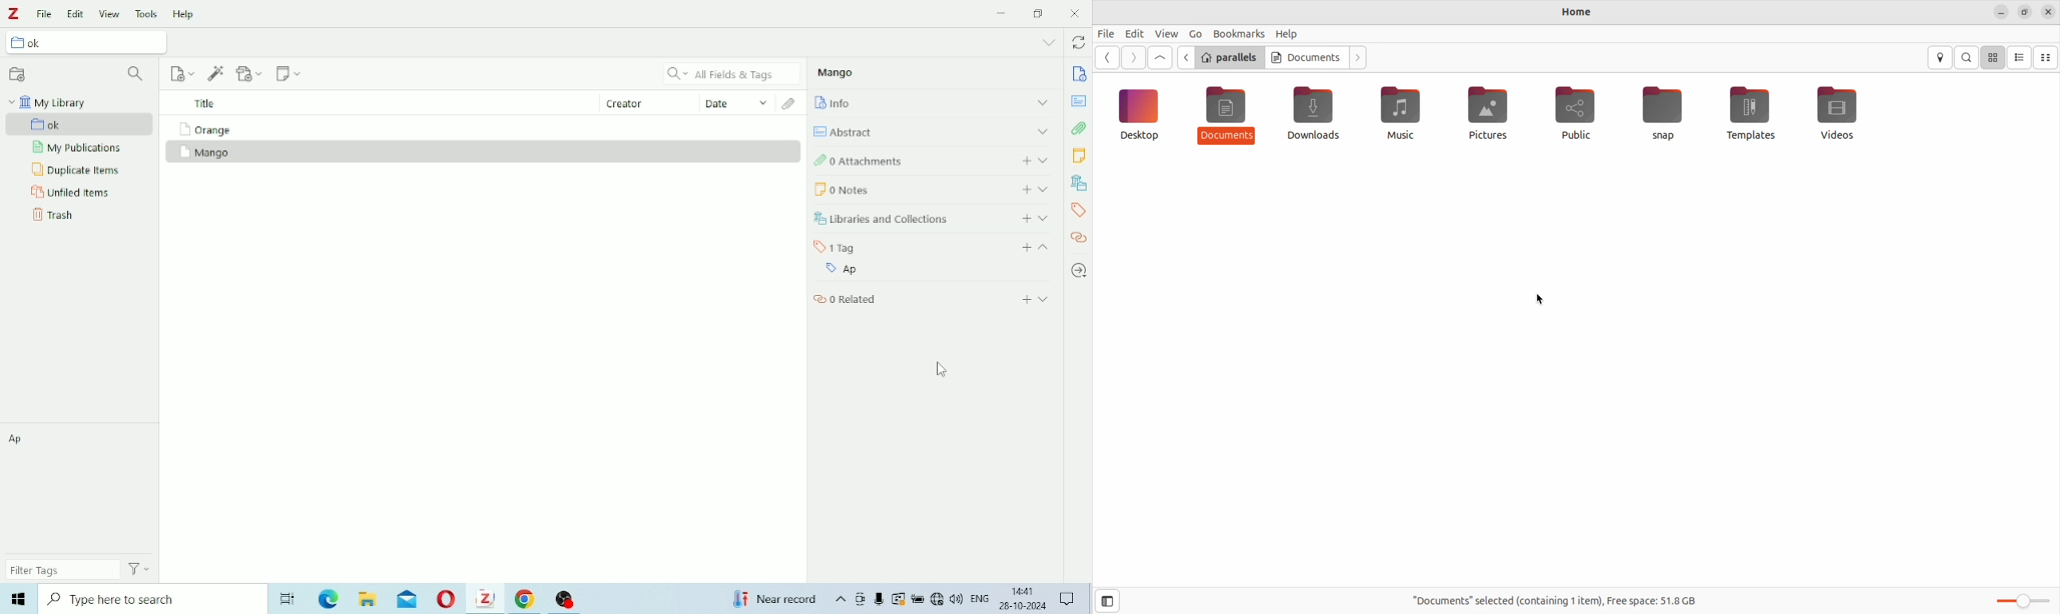 This screenshot has width=2072, height=616. What do you see at coordinates (328, 600) in the screenshot?
I see `Microsoft Edge` at bounding box center [328, 600].